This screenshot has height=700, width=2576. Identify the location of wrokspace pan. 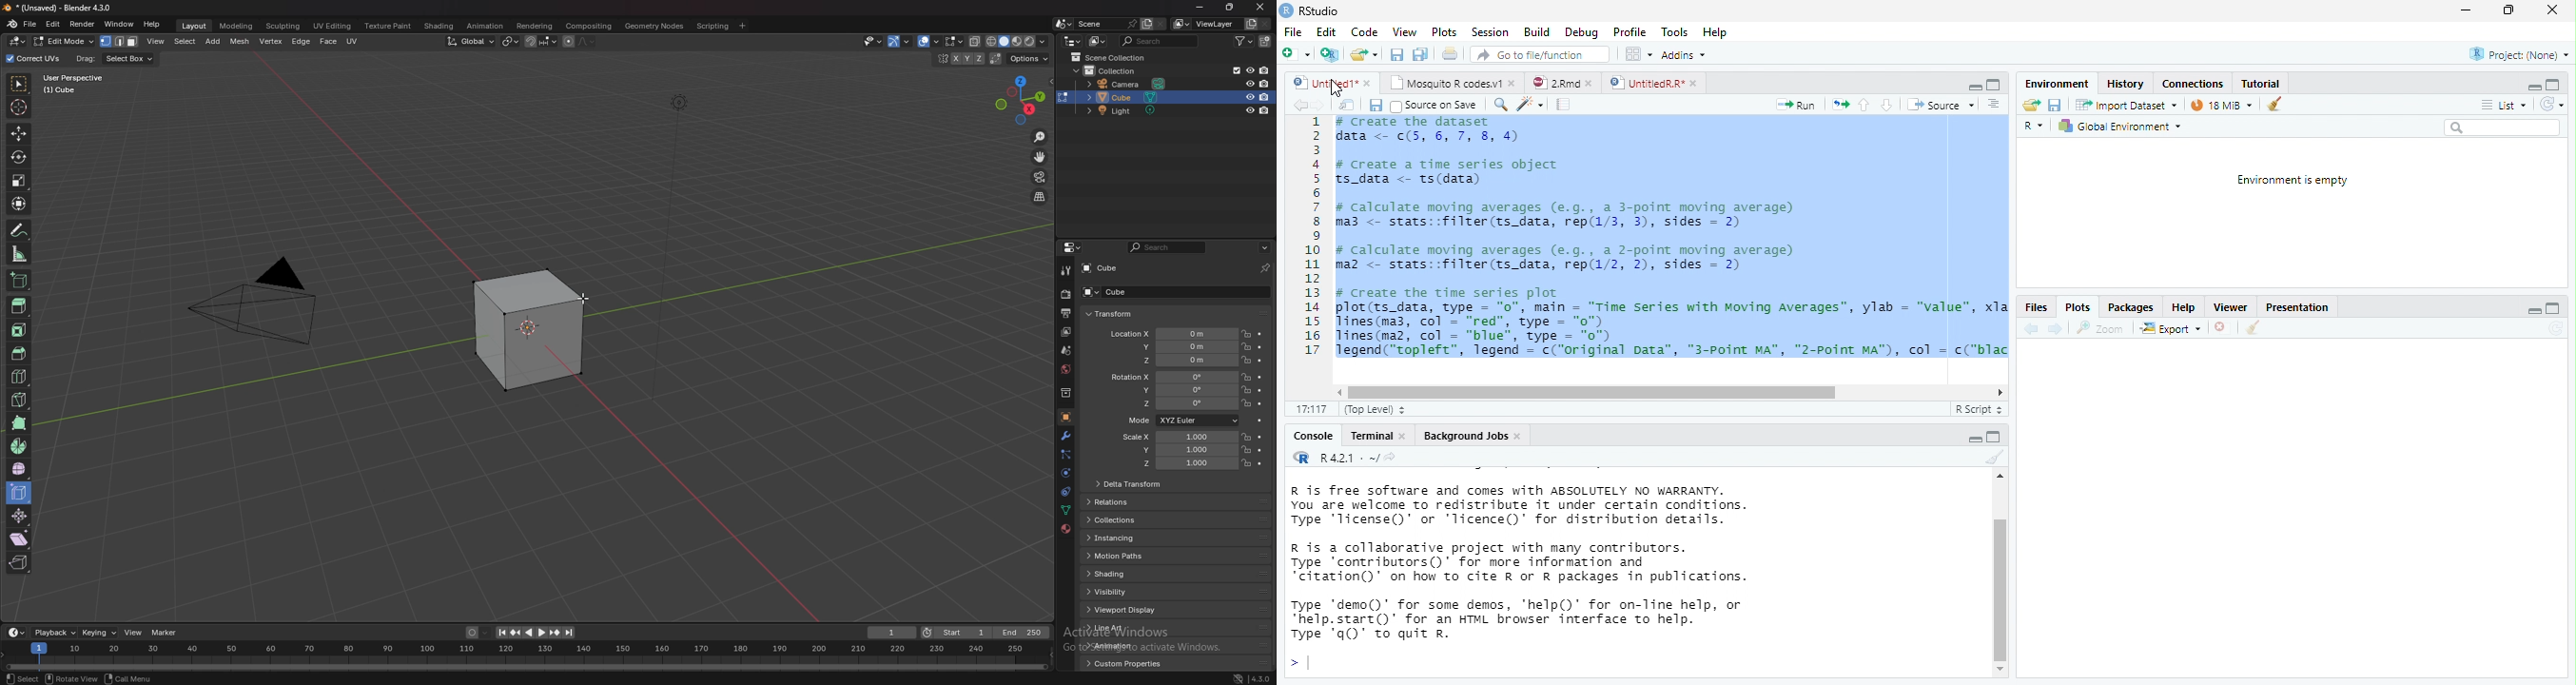
(1637, 54).